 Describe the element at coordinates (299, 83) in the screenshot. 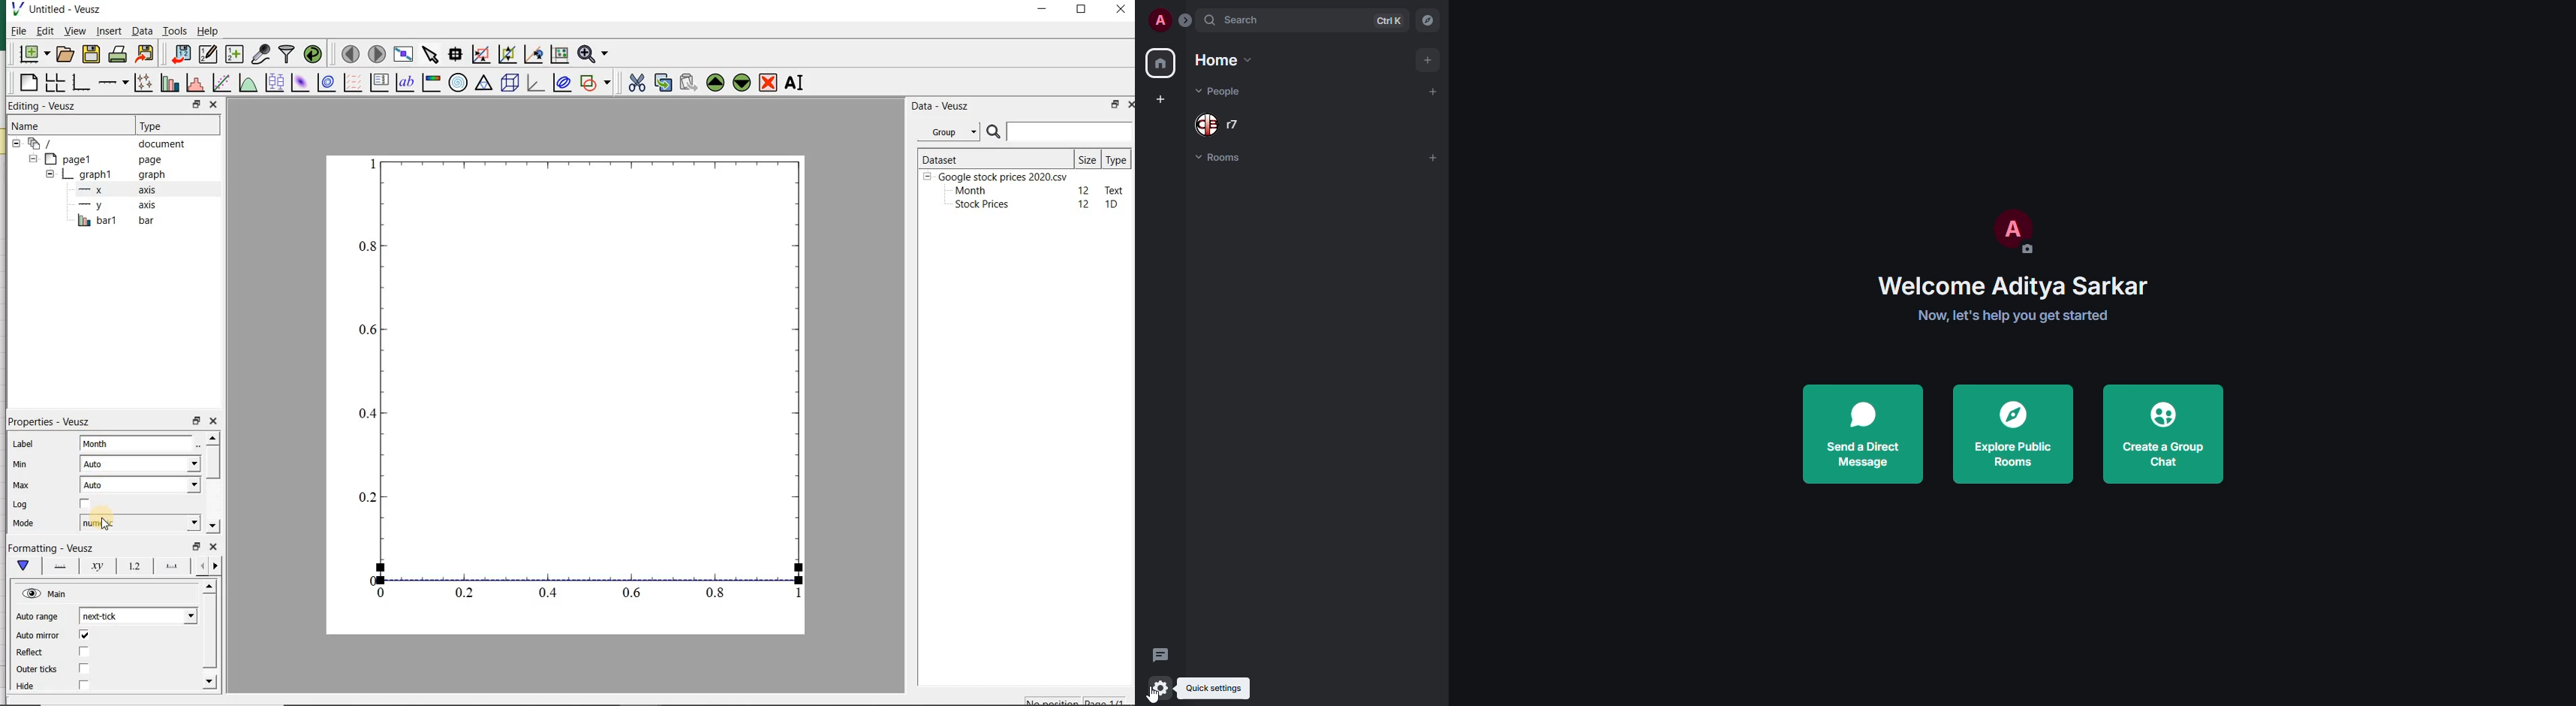

I see `plot a 2d dataset as an image` at that location.